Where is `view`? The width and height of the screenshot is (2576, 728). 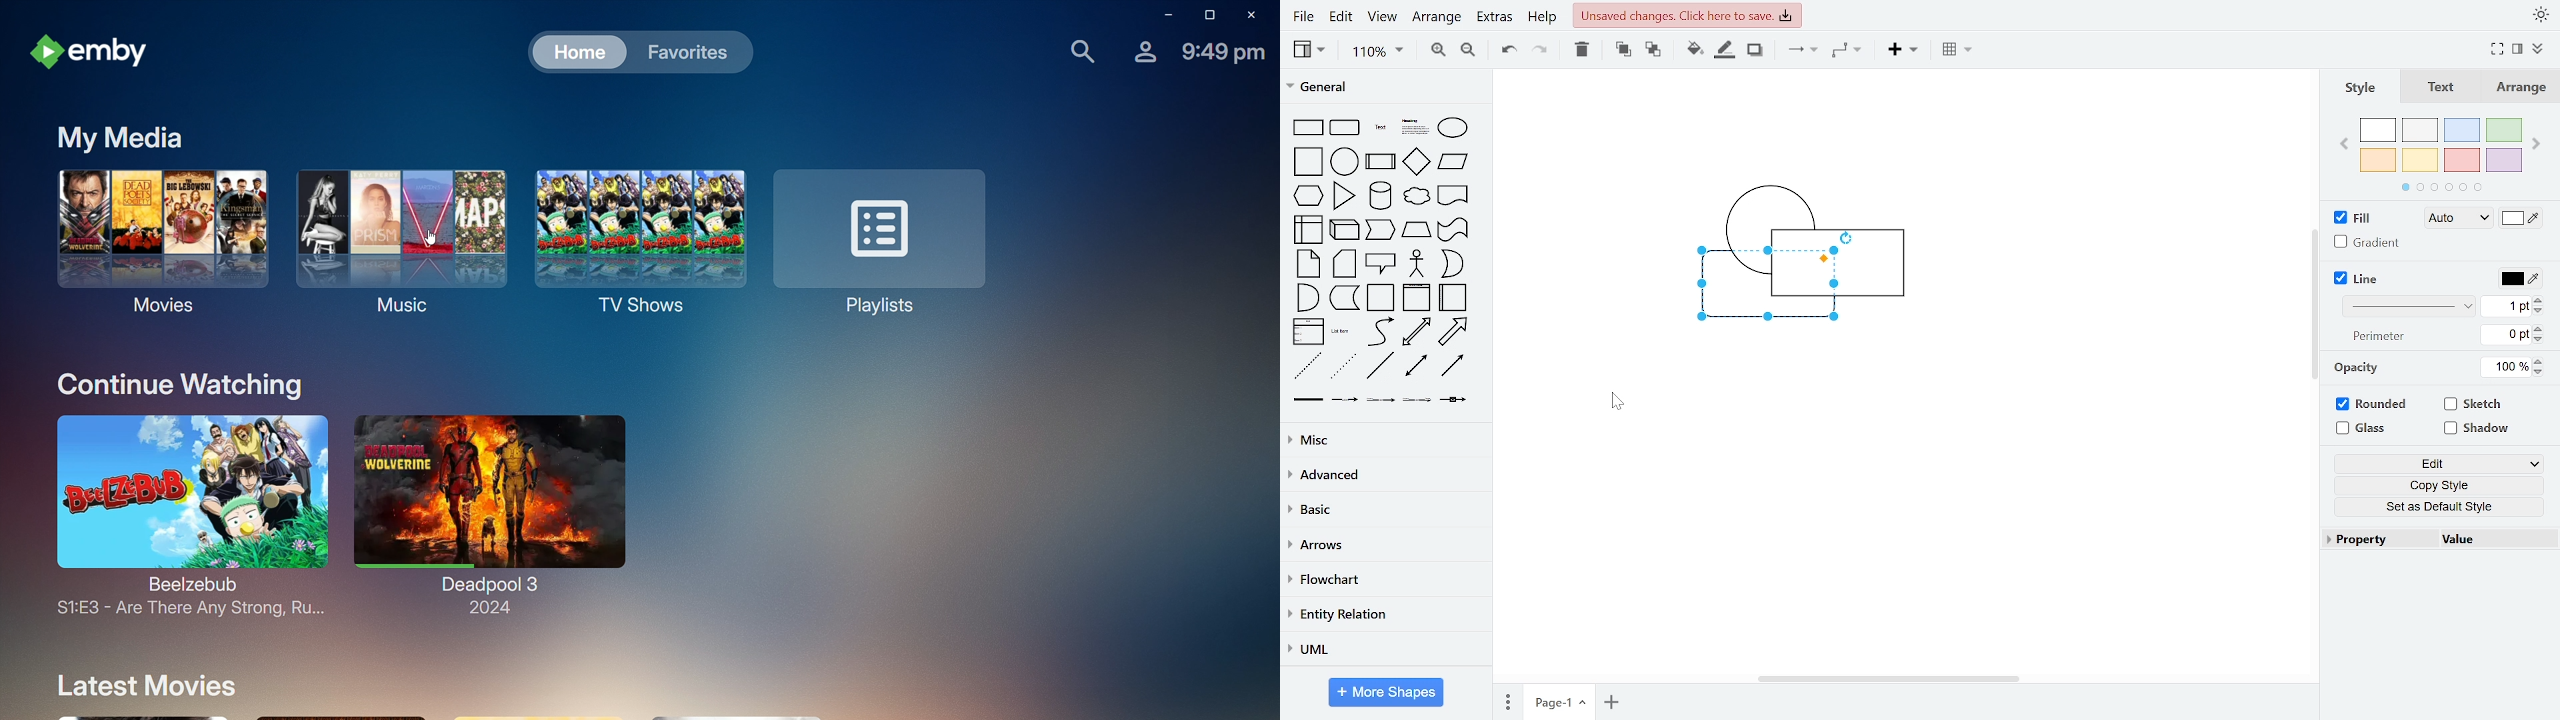 view is located at coordinates (1316, 52).